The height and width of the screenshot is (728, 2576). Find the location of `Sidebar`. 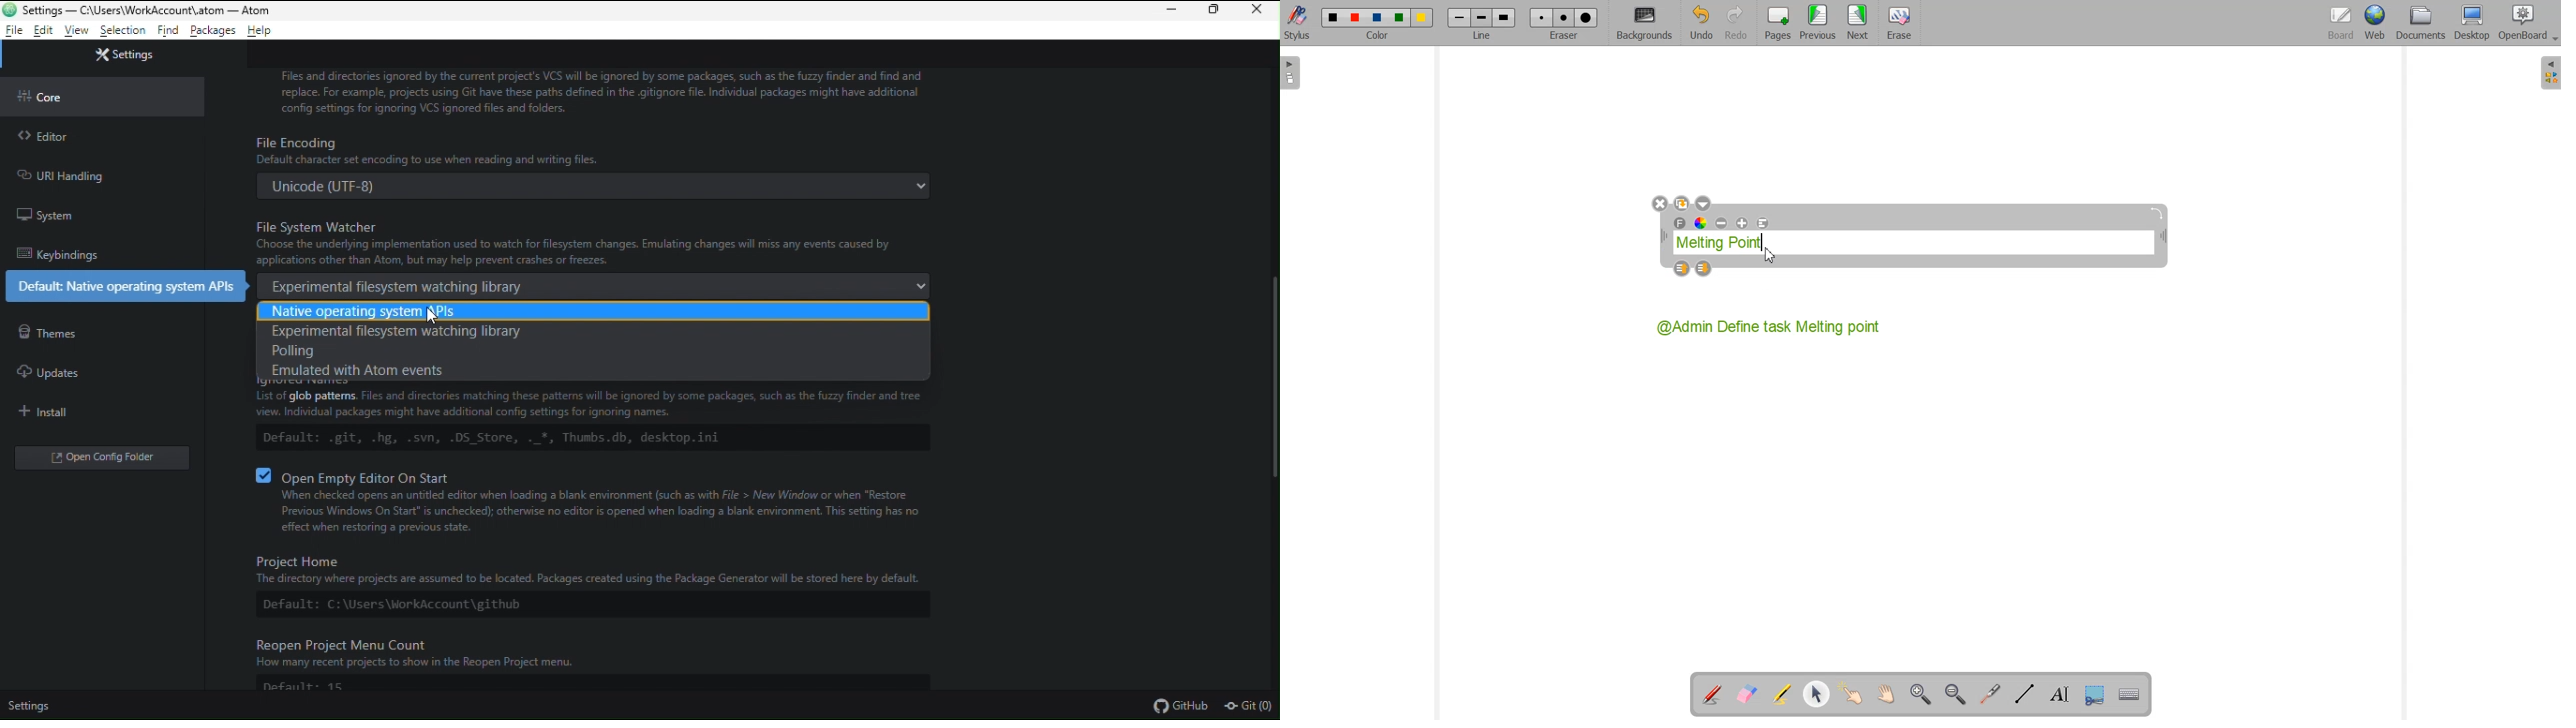

Sidebar is located at coordinates (2548, 73).